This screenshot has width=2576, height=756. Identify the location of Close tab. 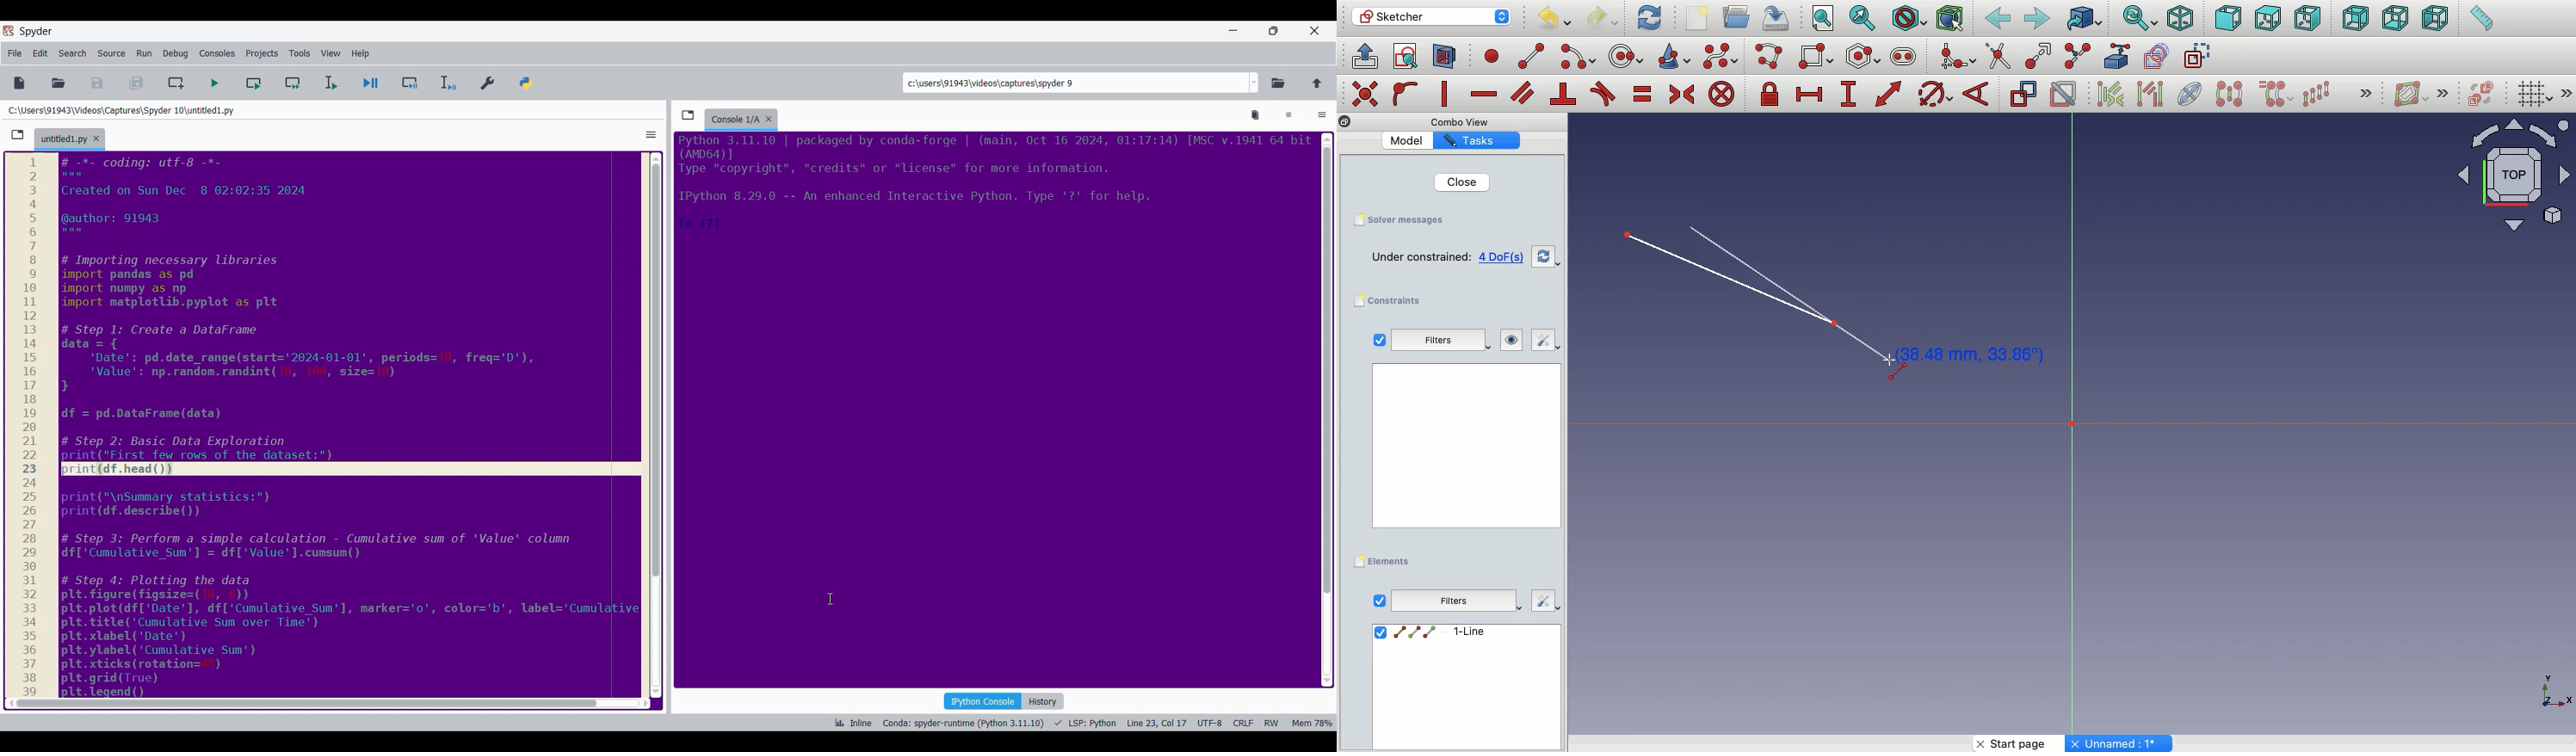
(1315, 31).